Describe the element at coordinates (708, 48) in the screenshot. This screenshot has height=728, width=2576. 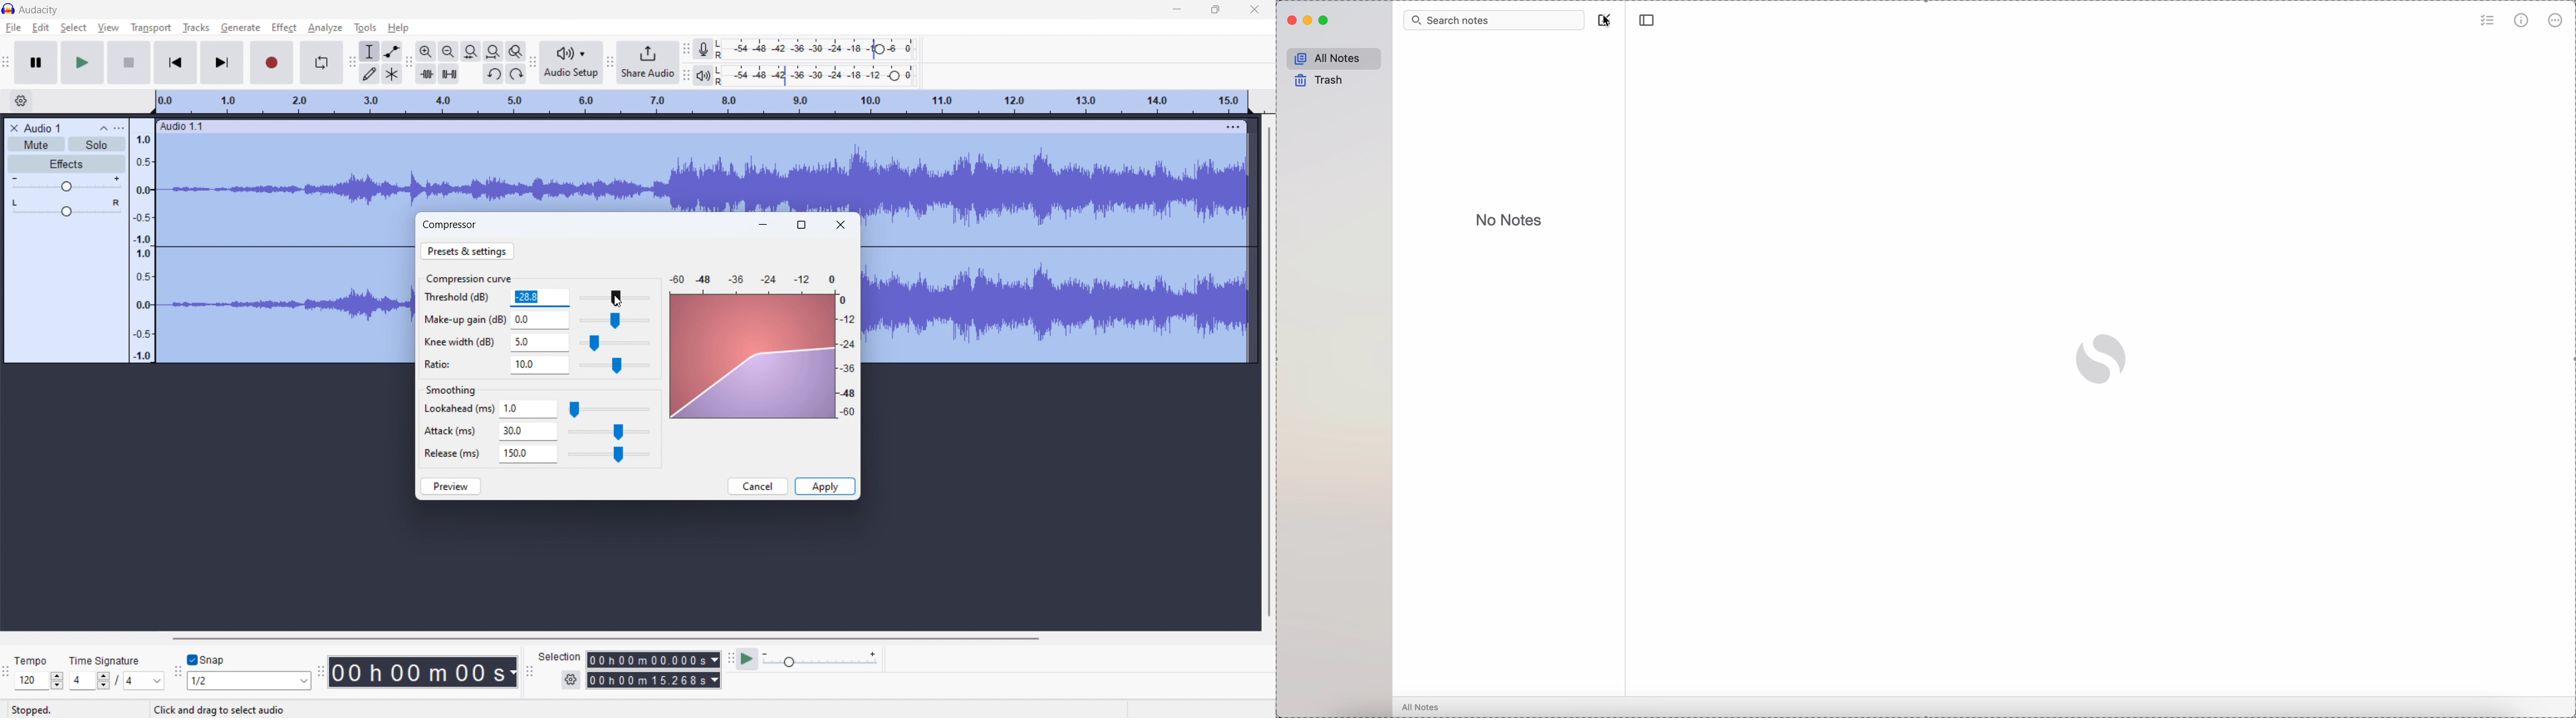
I see `recording meter` at that location.